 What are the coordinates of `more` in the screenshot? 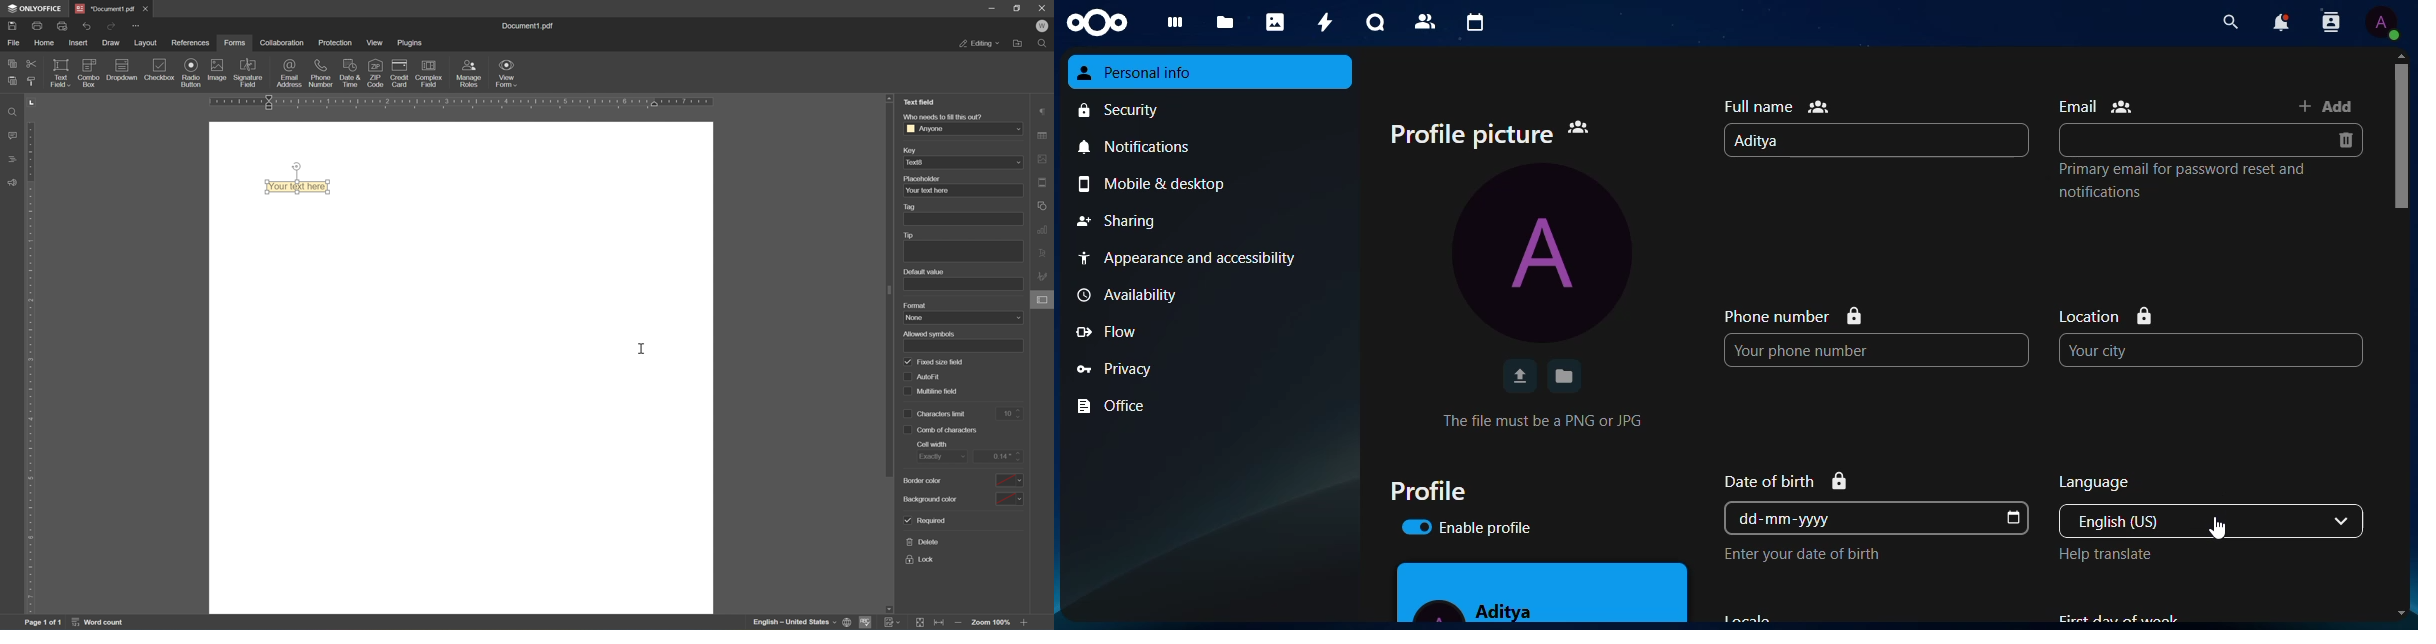 It's located at (137, 26).